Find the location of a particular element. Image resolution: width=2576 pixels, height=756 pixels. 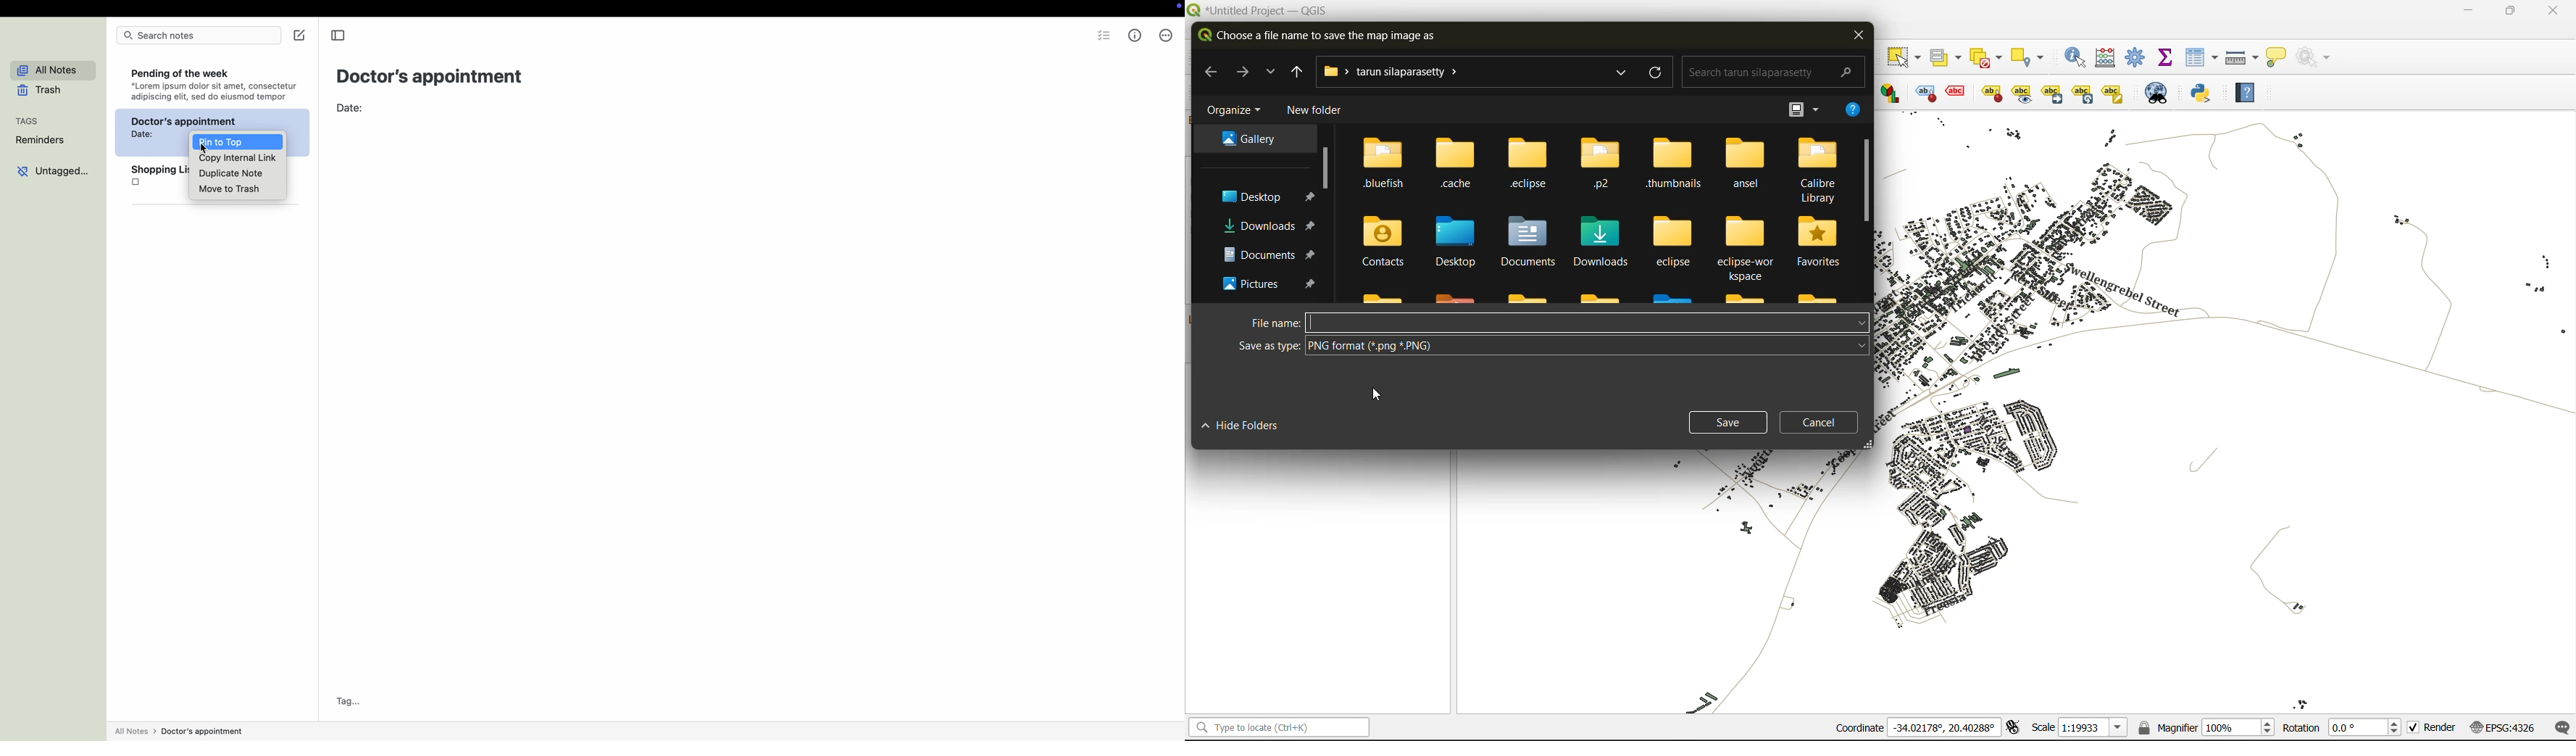

close is located at coordinates (1858, 36).